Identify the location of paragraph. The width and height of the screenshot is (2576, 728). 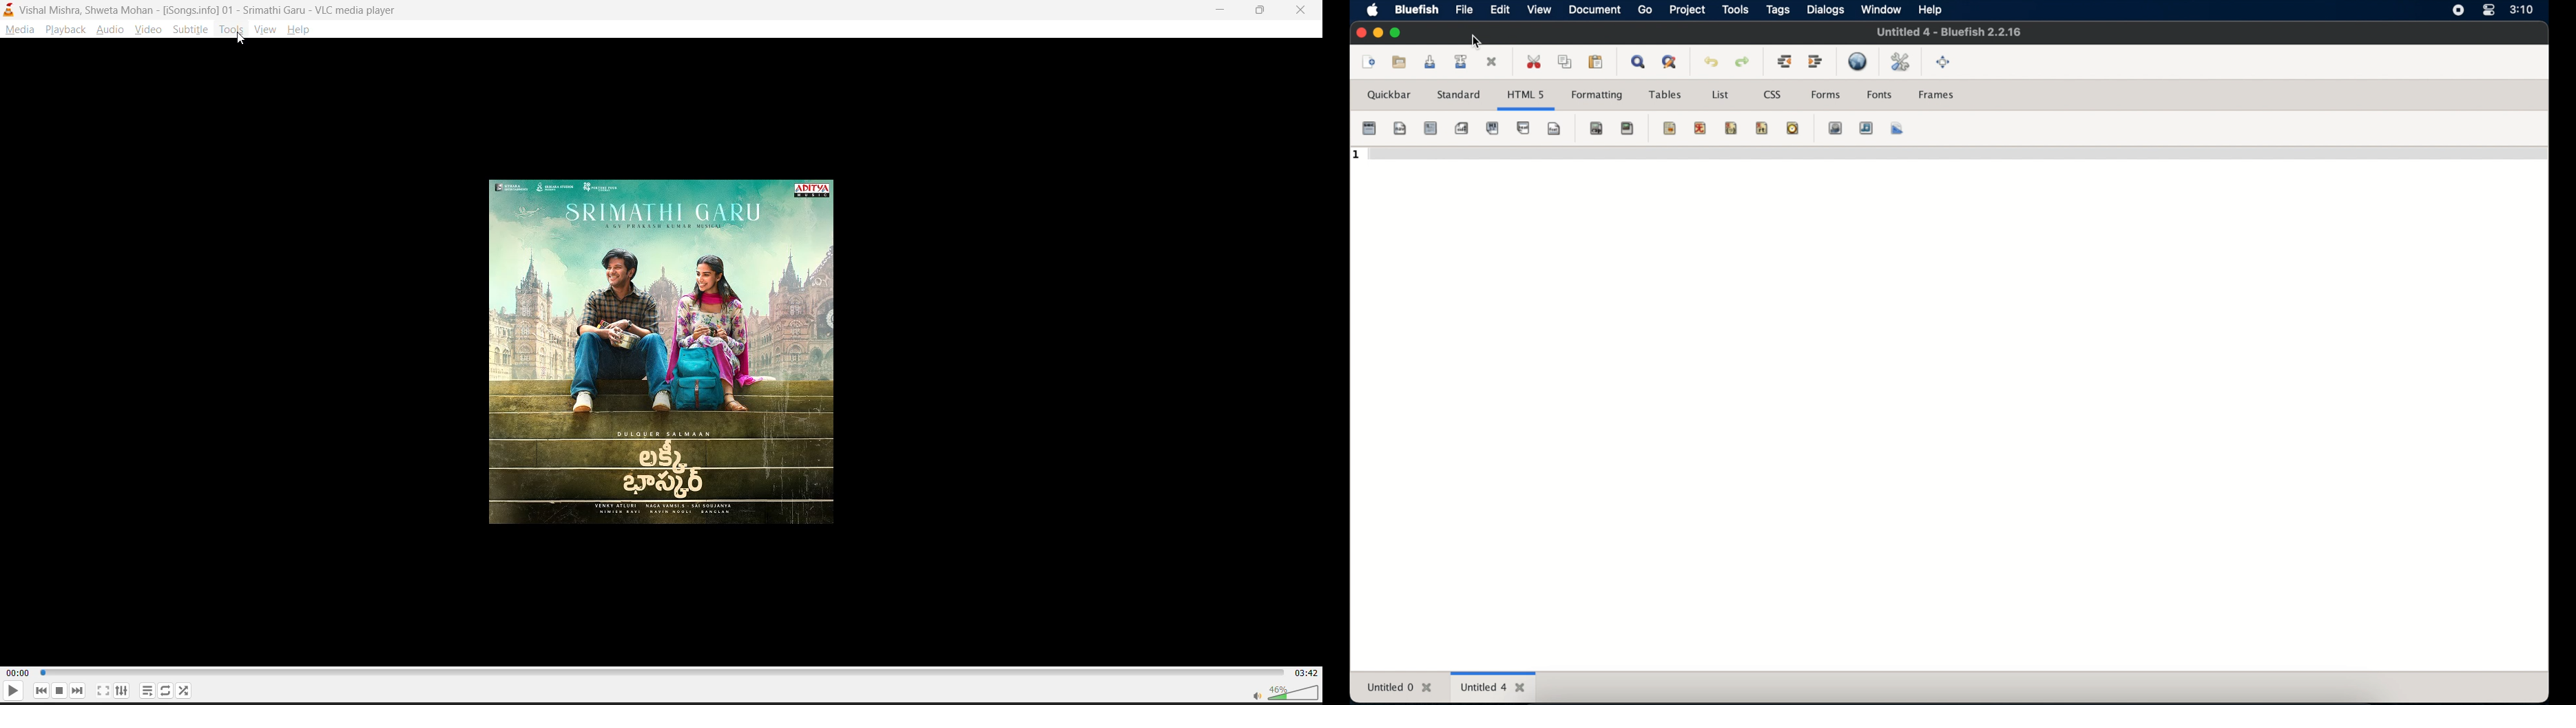
(1493, 128).